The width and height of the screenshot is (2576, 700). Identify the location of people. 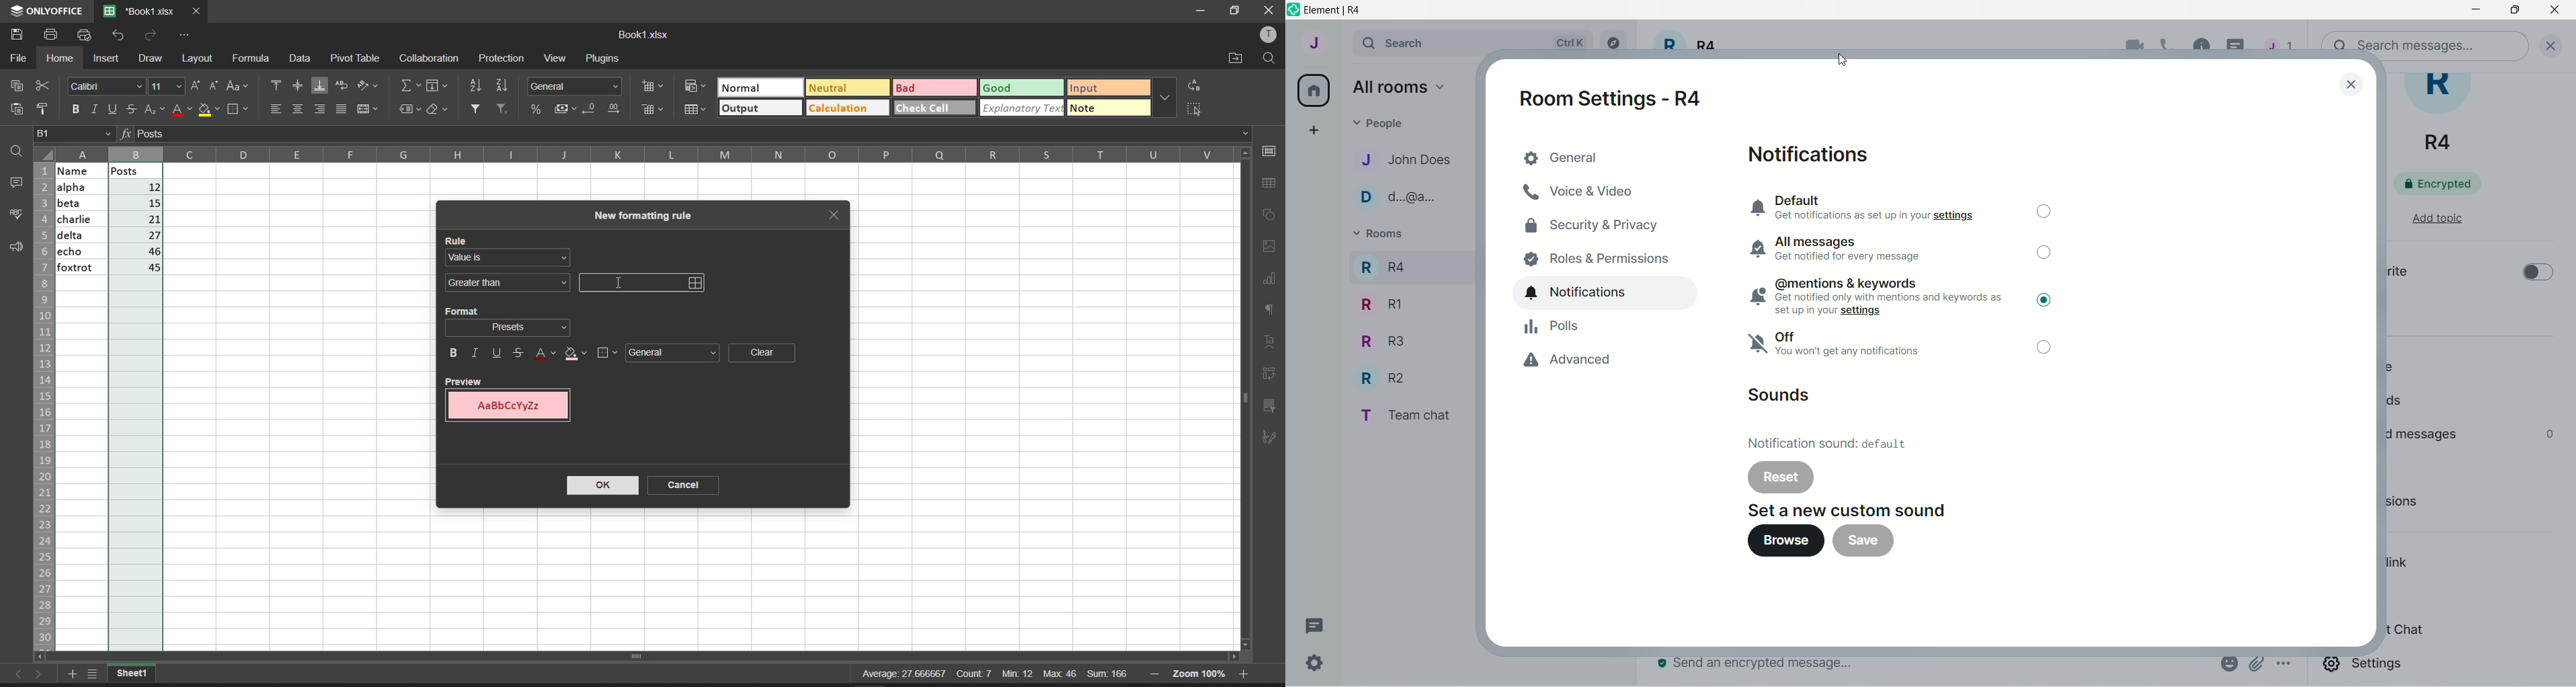
(2393, 366).